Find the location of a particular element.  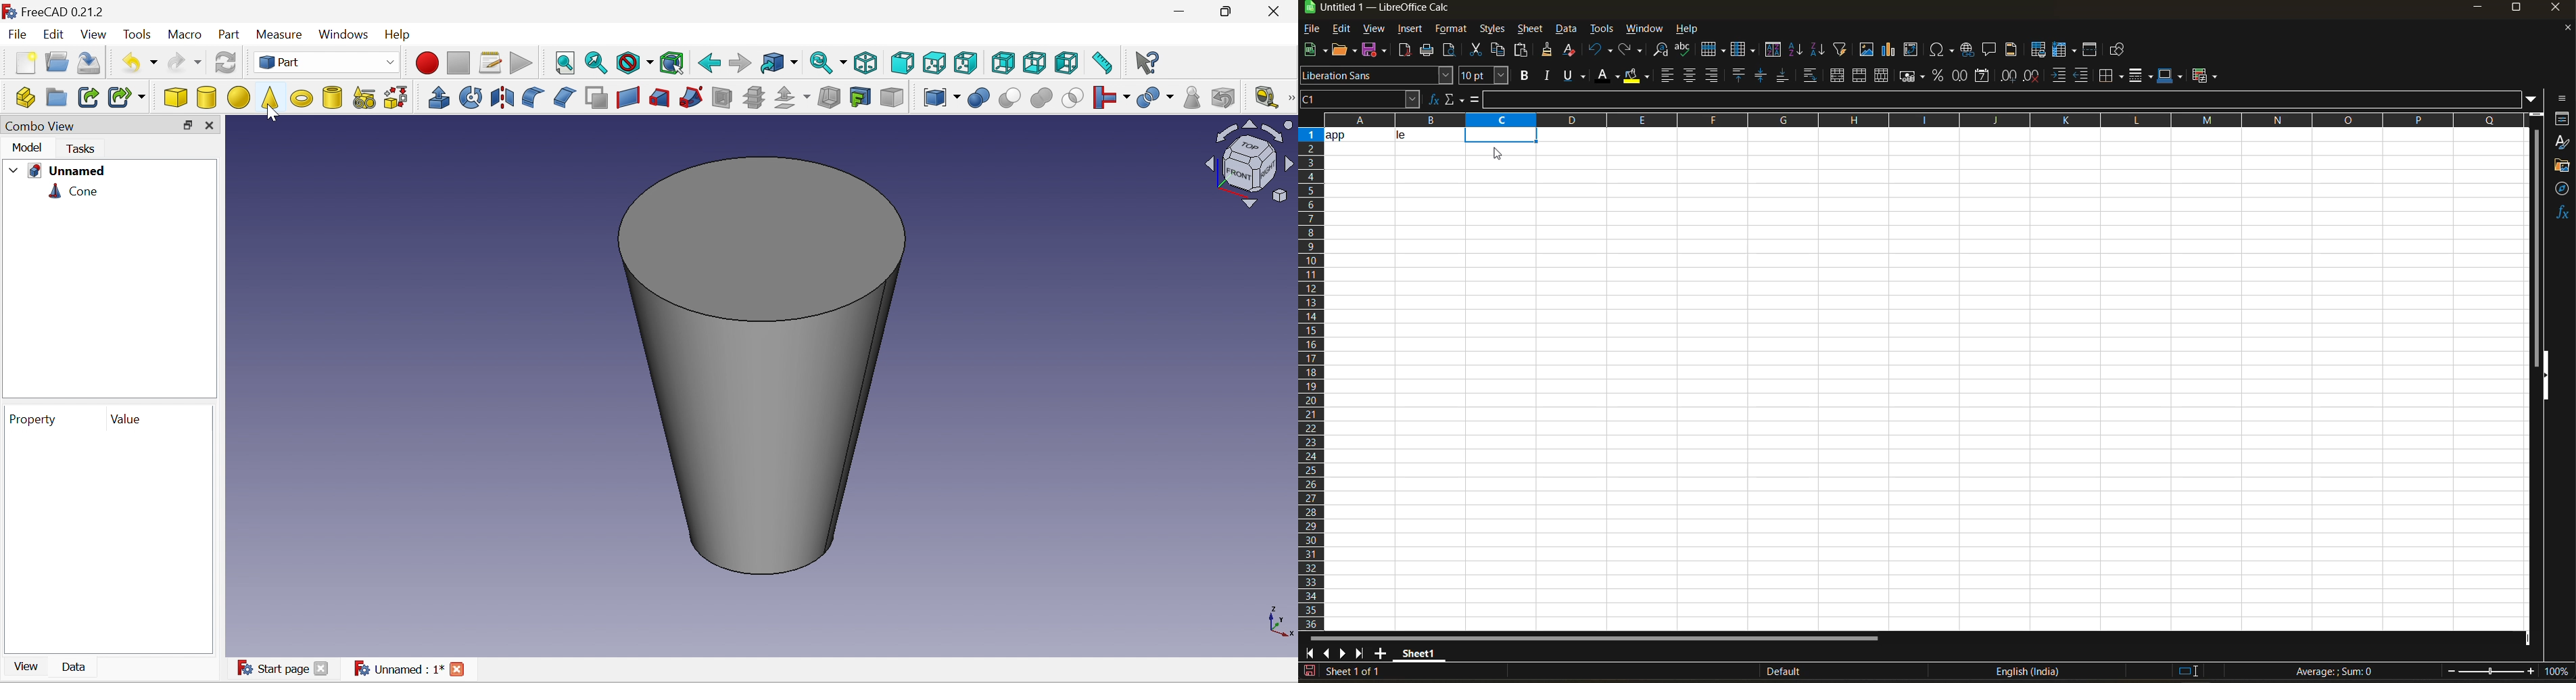

text language is located at coordinates (2027, 671).